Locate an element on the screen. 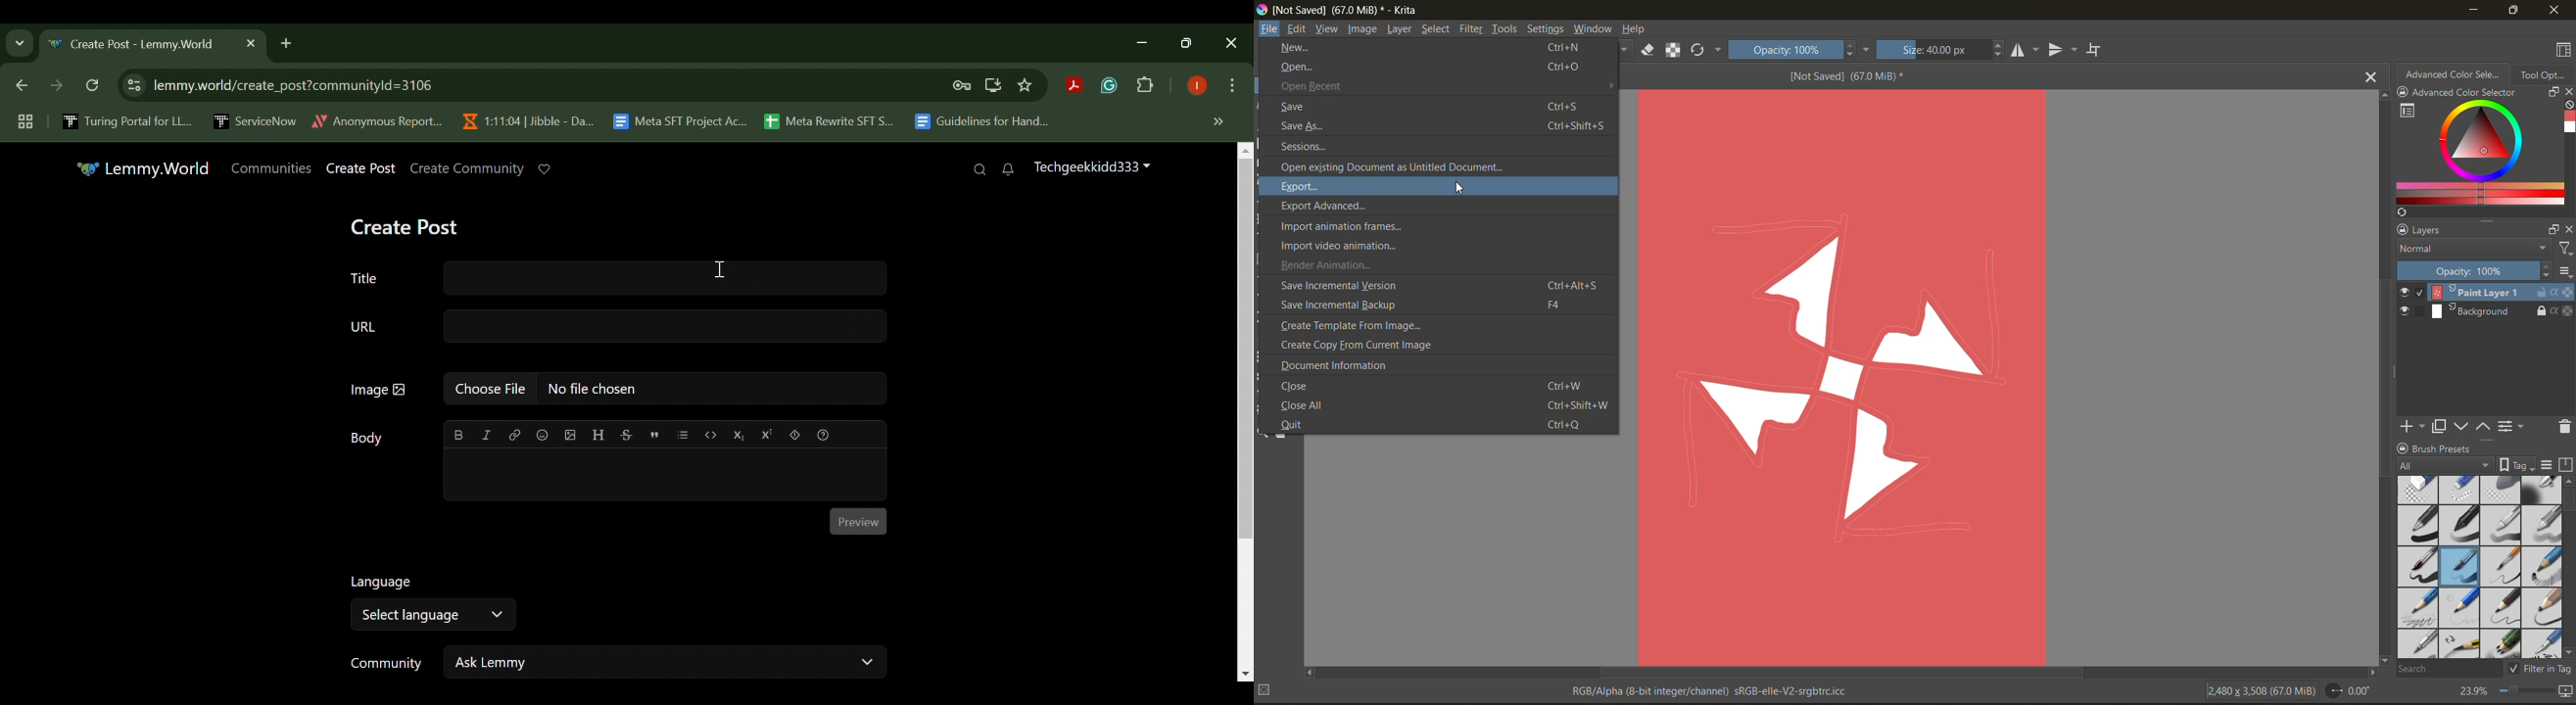 Image resolution: width=2576 pixels, height=728 pixels. Create Post - Lemmy.World is located at coordinates (135, 45).